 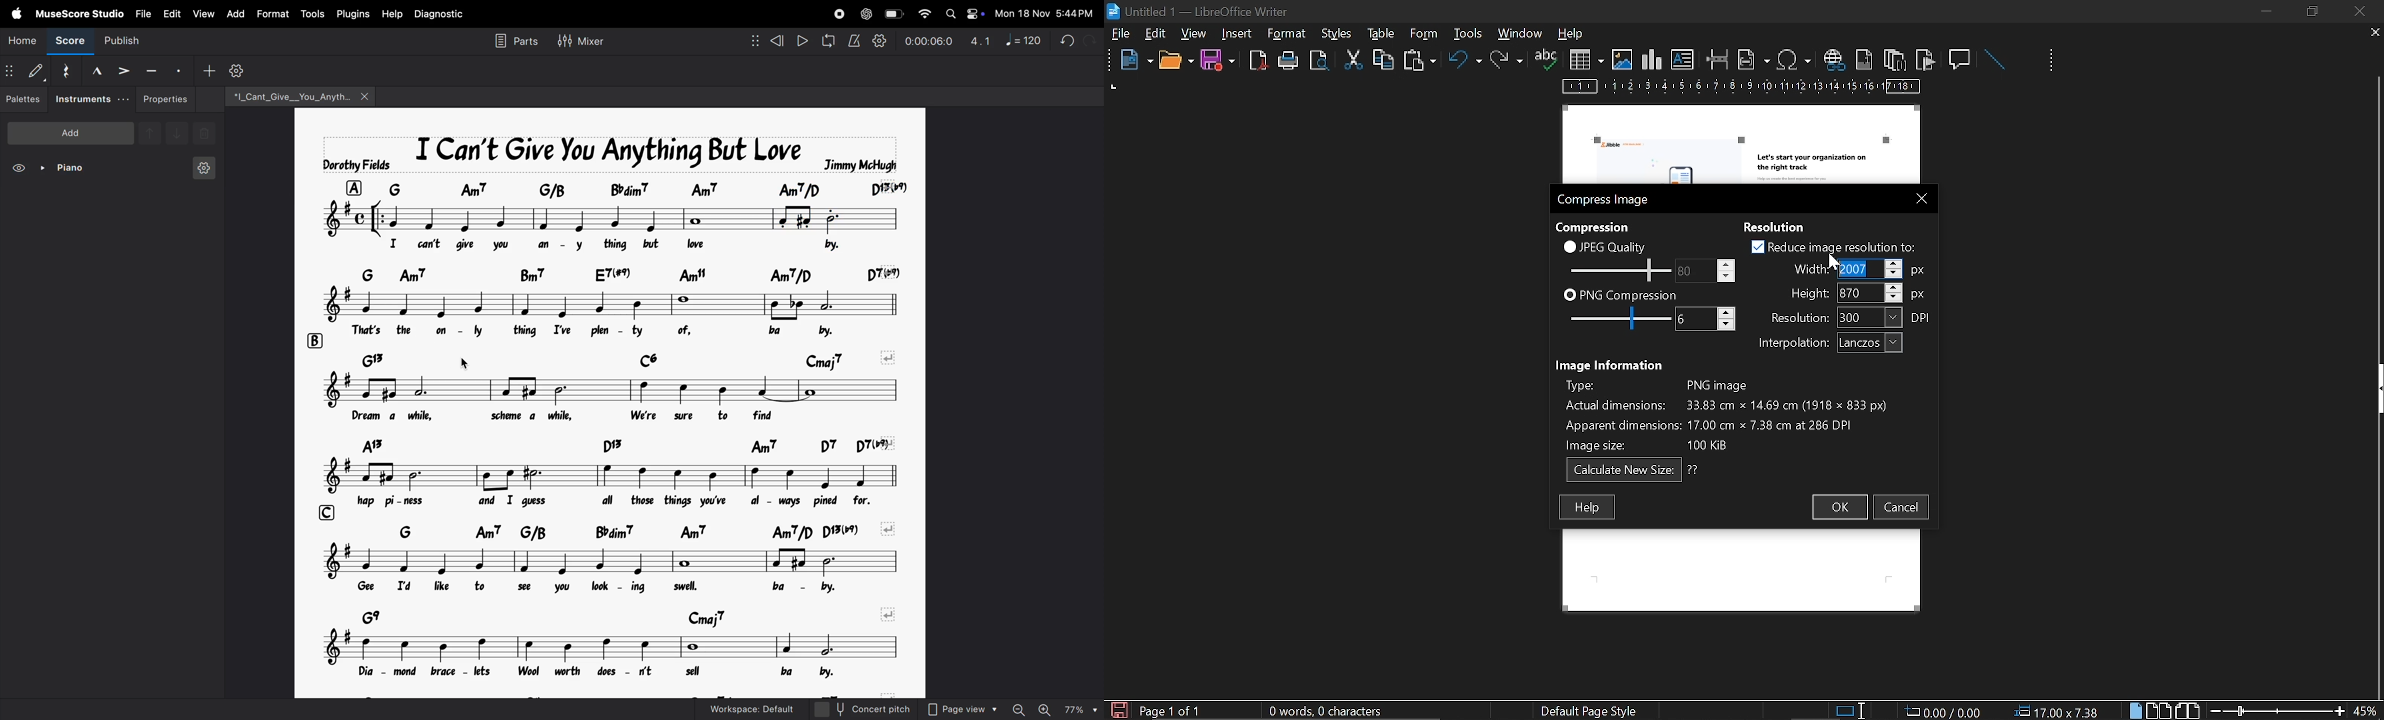 I want to click on music title, so click(x=611, y=152).